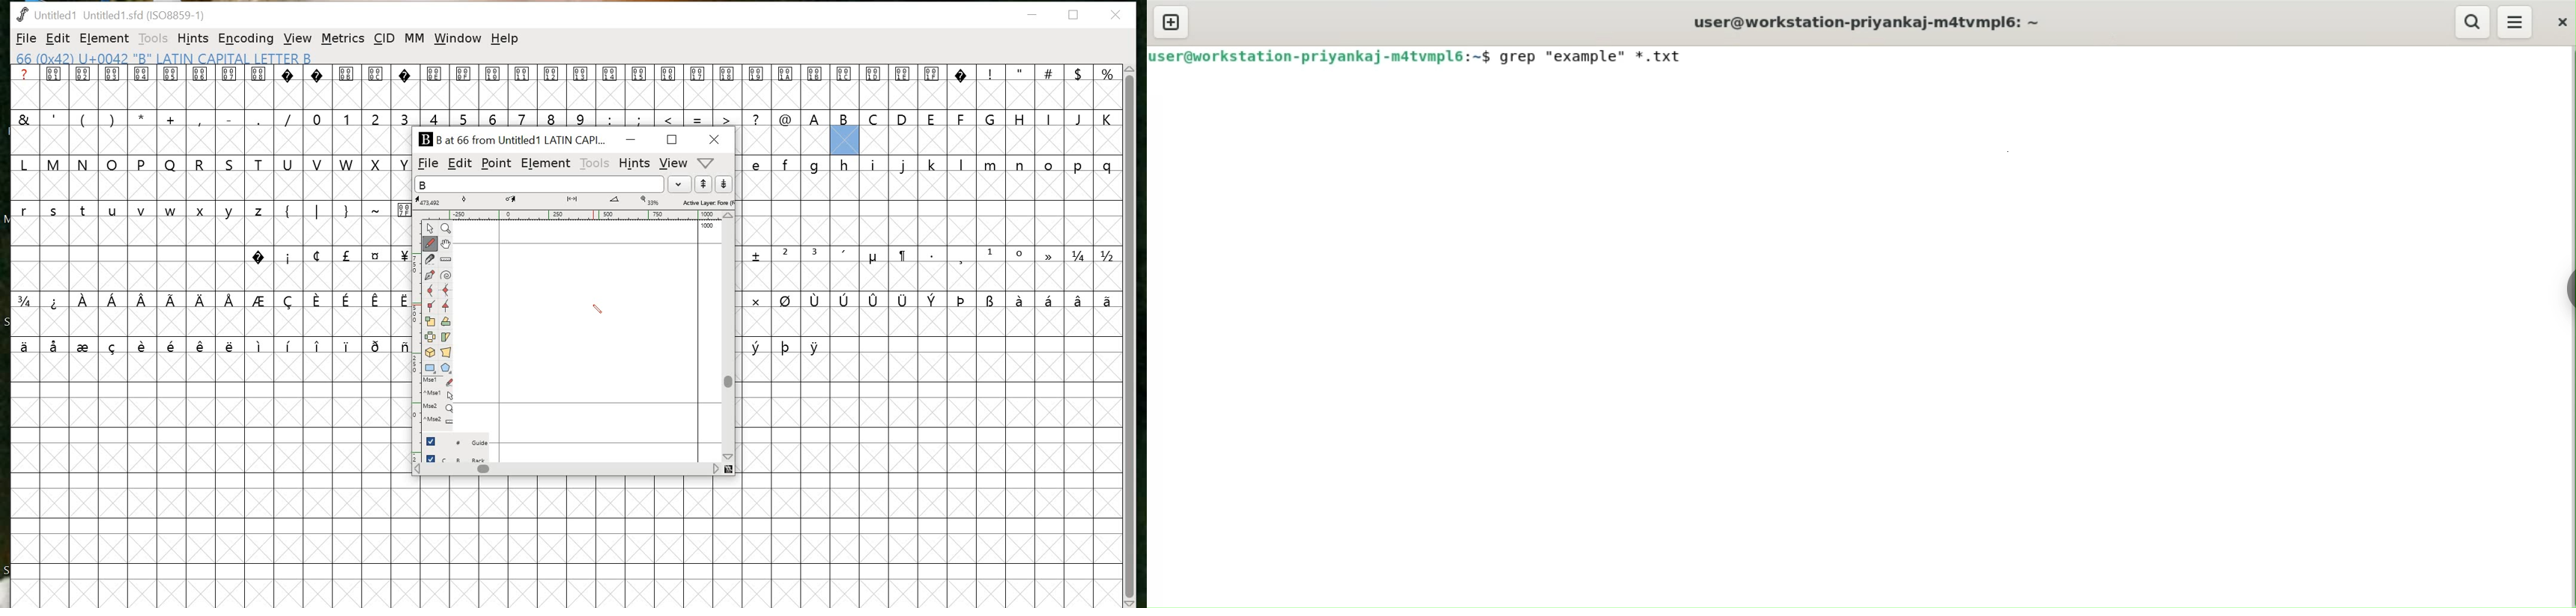 This screenshot has height=616, width=2576. Describe the element at coordinates (1321, 55) in the screenshot. I see `user@workstation-priyankaj-matvmpl6:~$ ` at that location.